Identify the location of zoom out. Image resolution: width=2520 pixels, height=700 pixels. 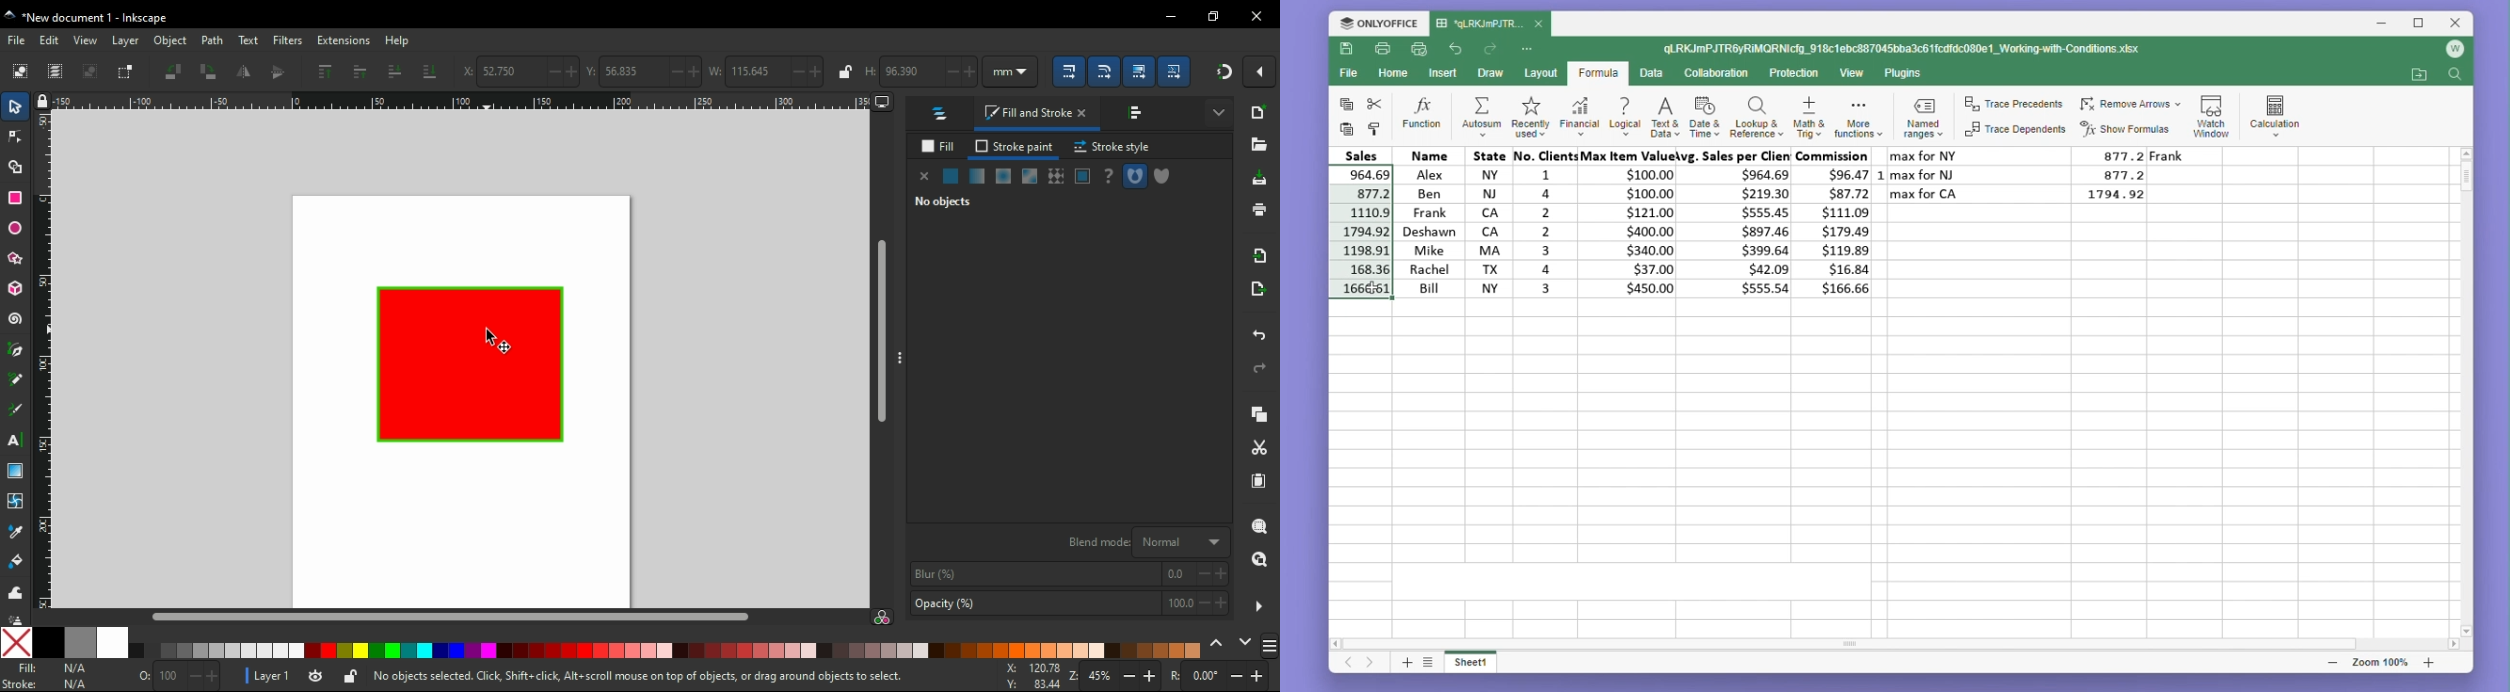
(2334, 663).